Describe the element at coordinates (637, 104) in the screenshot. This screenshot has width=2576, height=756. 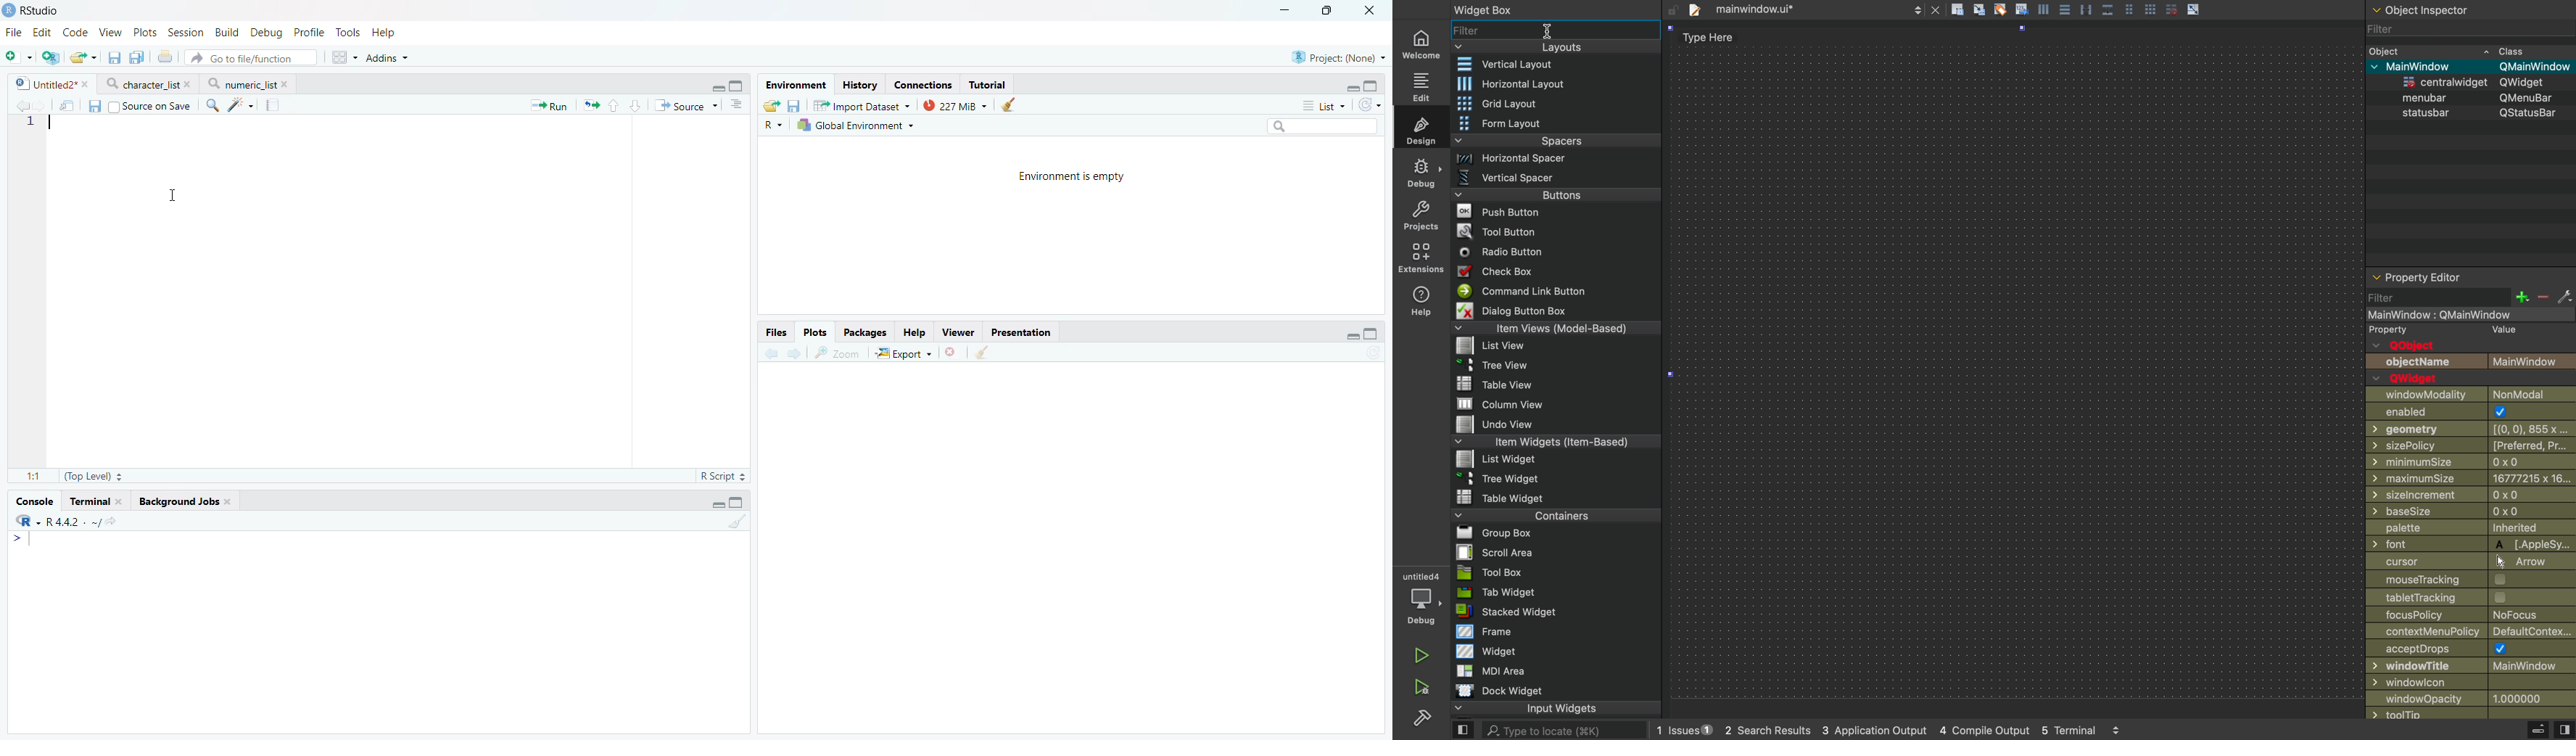
I see `Go to next section` at that location.